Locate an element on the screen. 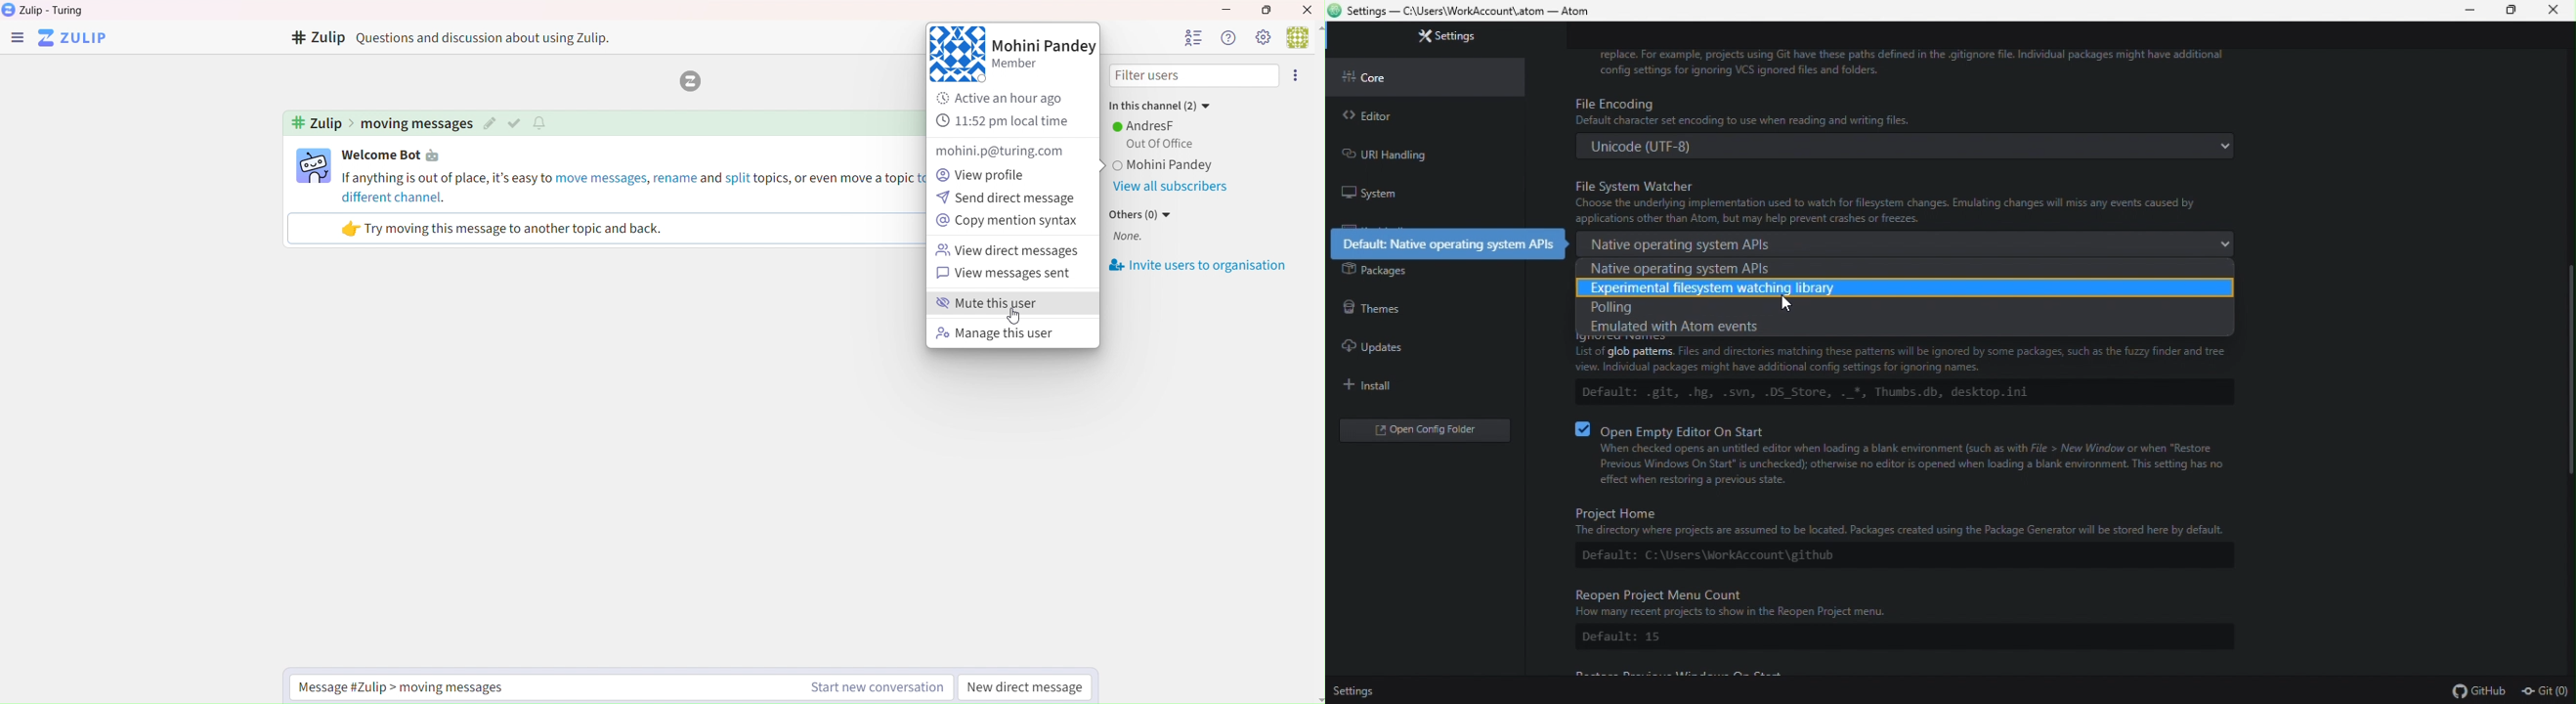 This screenshot has width=2576, height=728. AndresF is located at coordinates (1147, 125).